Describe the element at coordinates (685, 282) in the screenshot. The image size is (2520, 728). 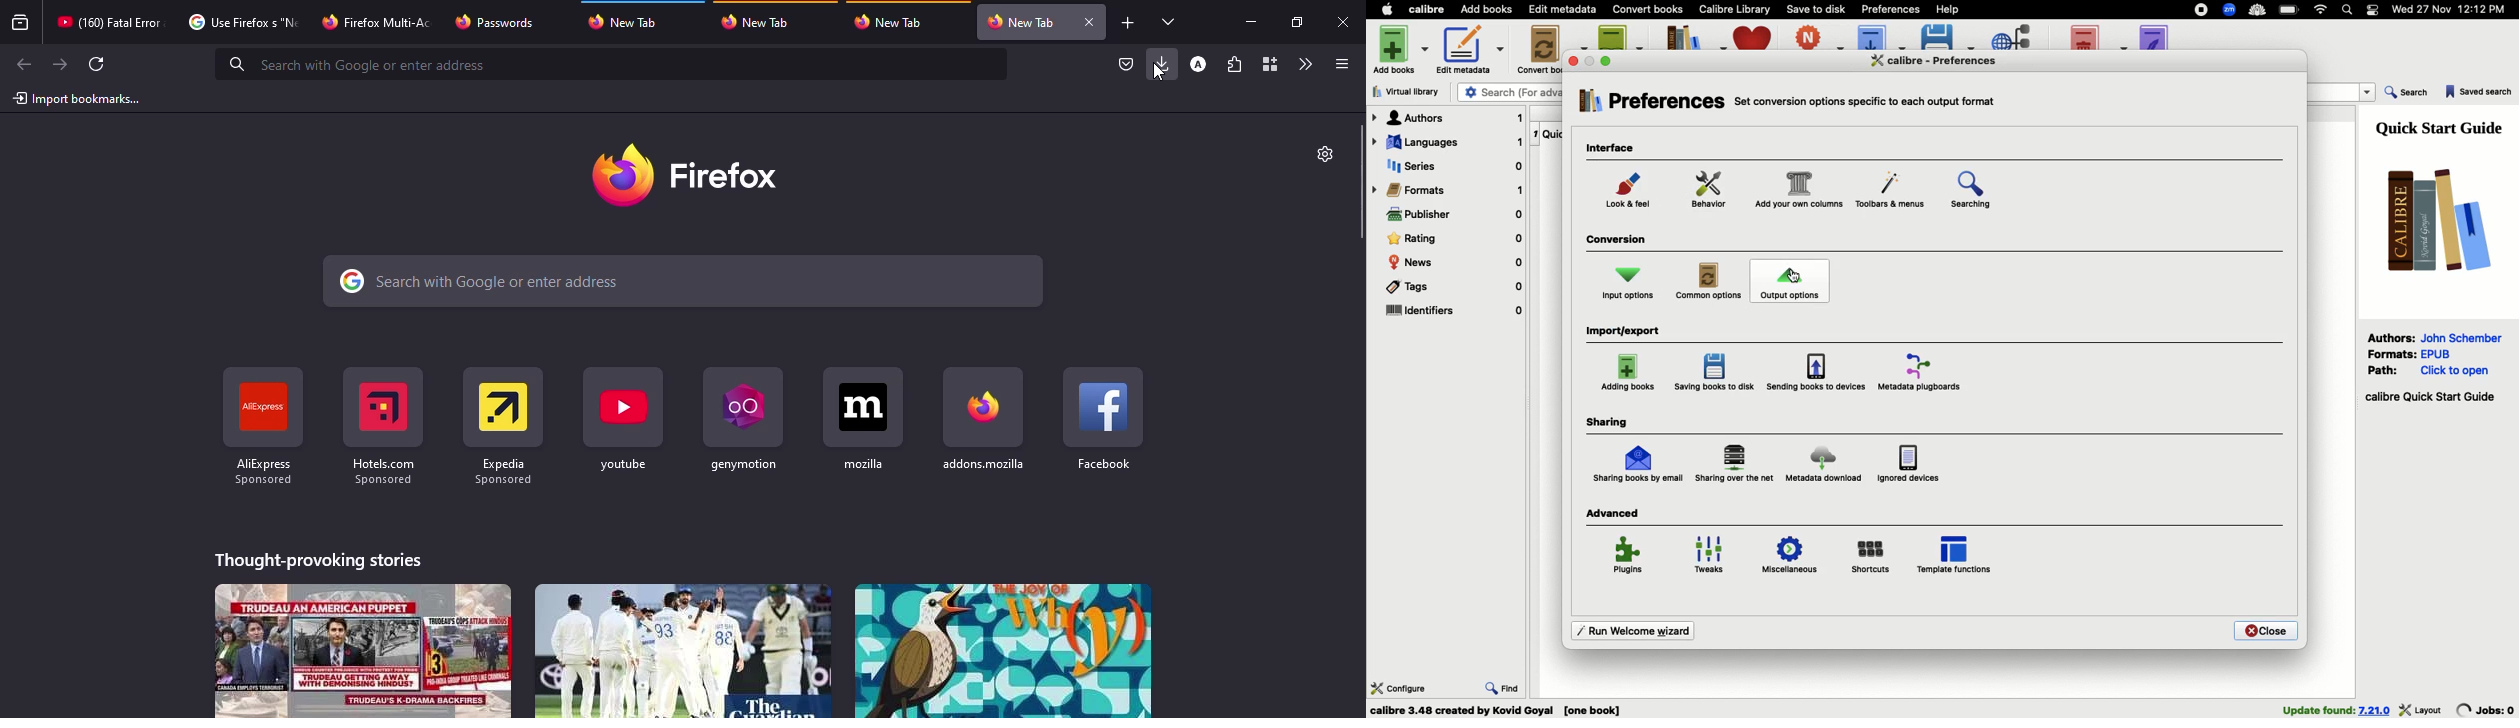
I see `search` at that location.